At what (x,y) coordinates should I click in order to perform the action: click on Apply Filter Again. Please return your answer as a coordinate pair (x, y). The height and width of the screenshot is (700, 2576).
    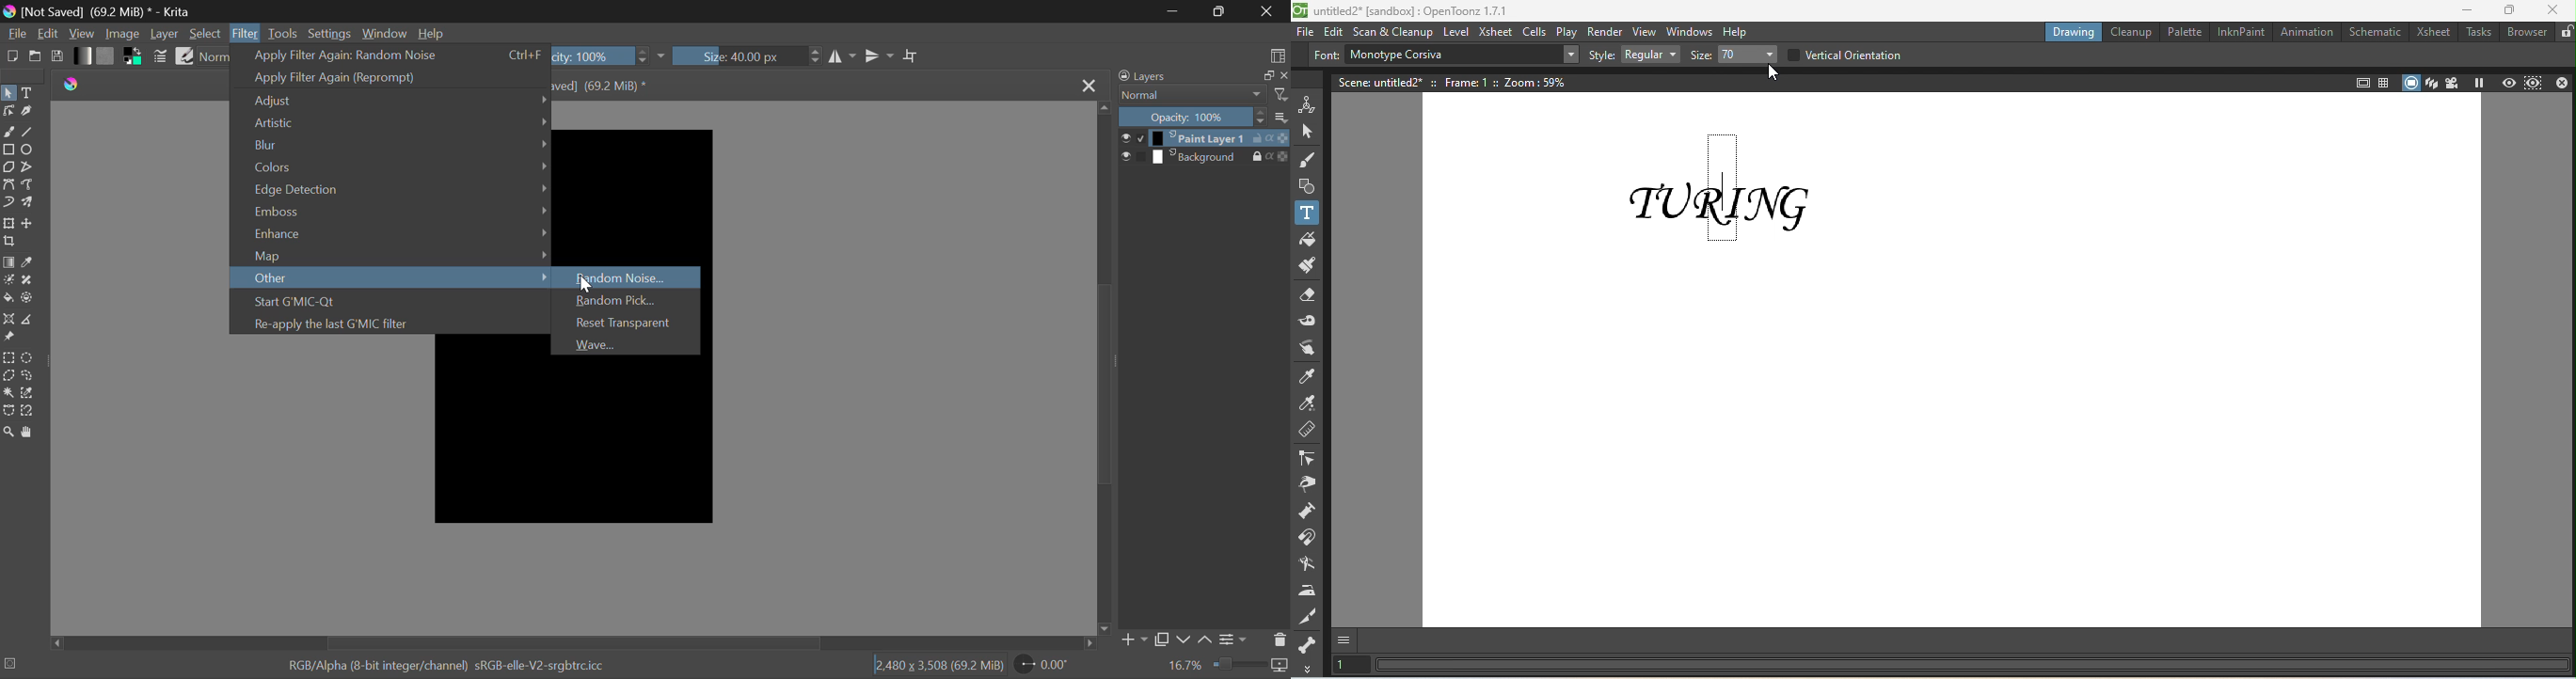
    Looking at the image, I should click on (392, 79).